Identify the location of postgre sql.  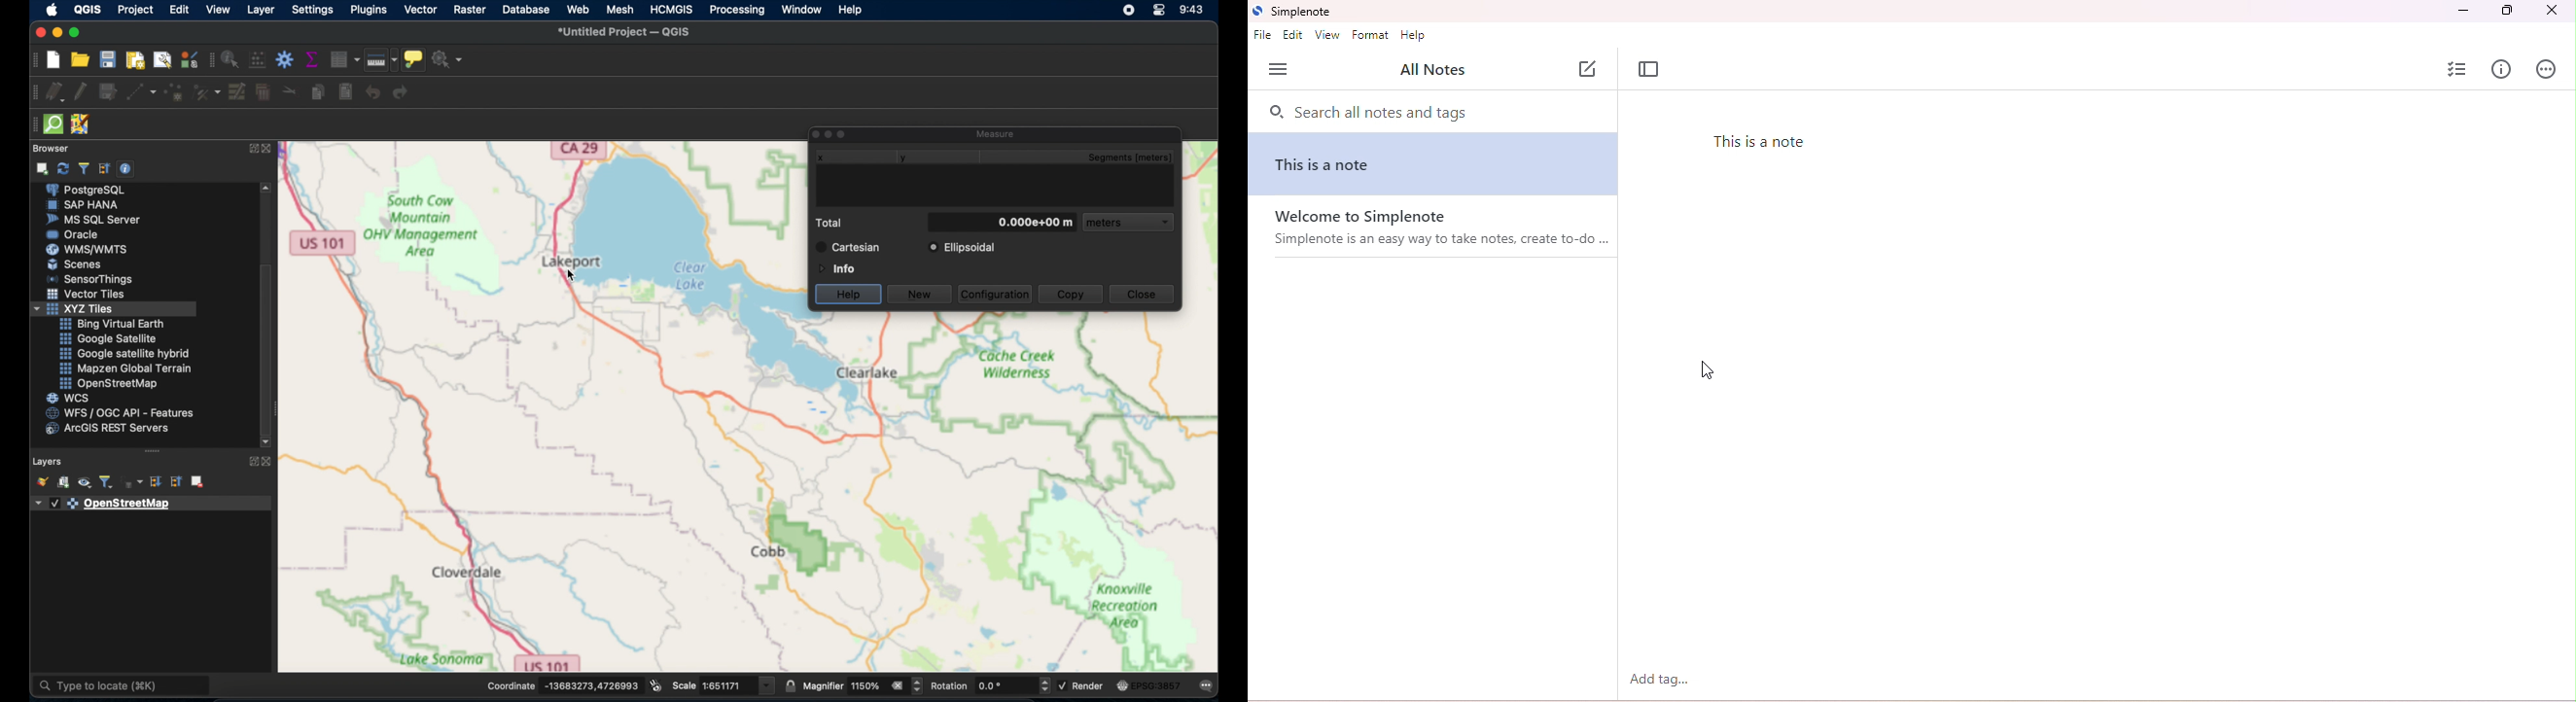
(94, 190).